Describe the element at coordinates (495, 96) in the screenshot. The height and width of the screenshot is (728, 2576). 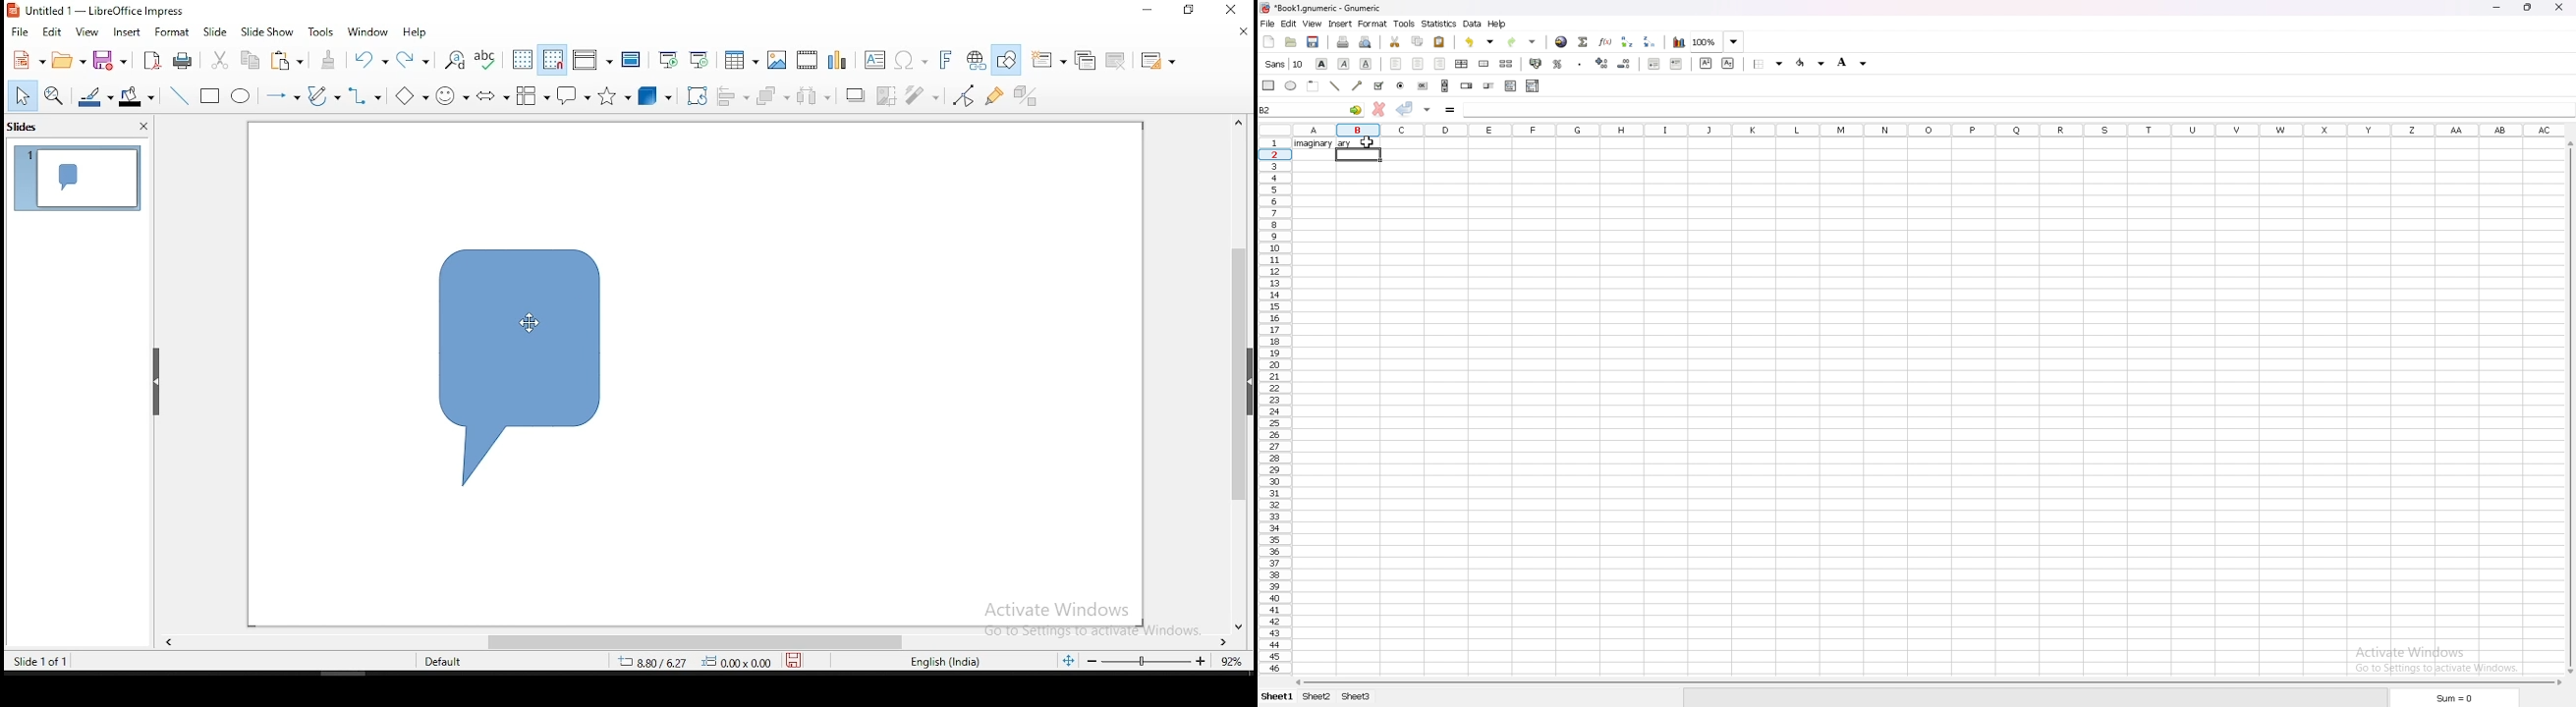
I see `block arrows` at that location.